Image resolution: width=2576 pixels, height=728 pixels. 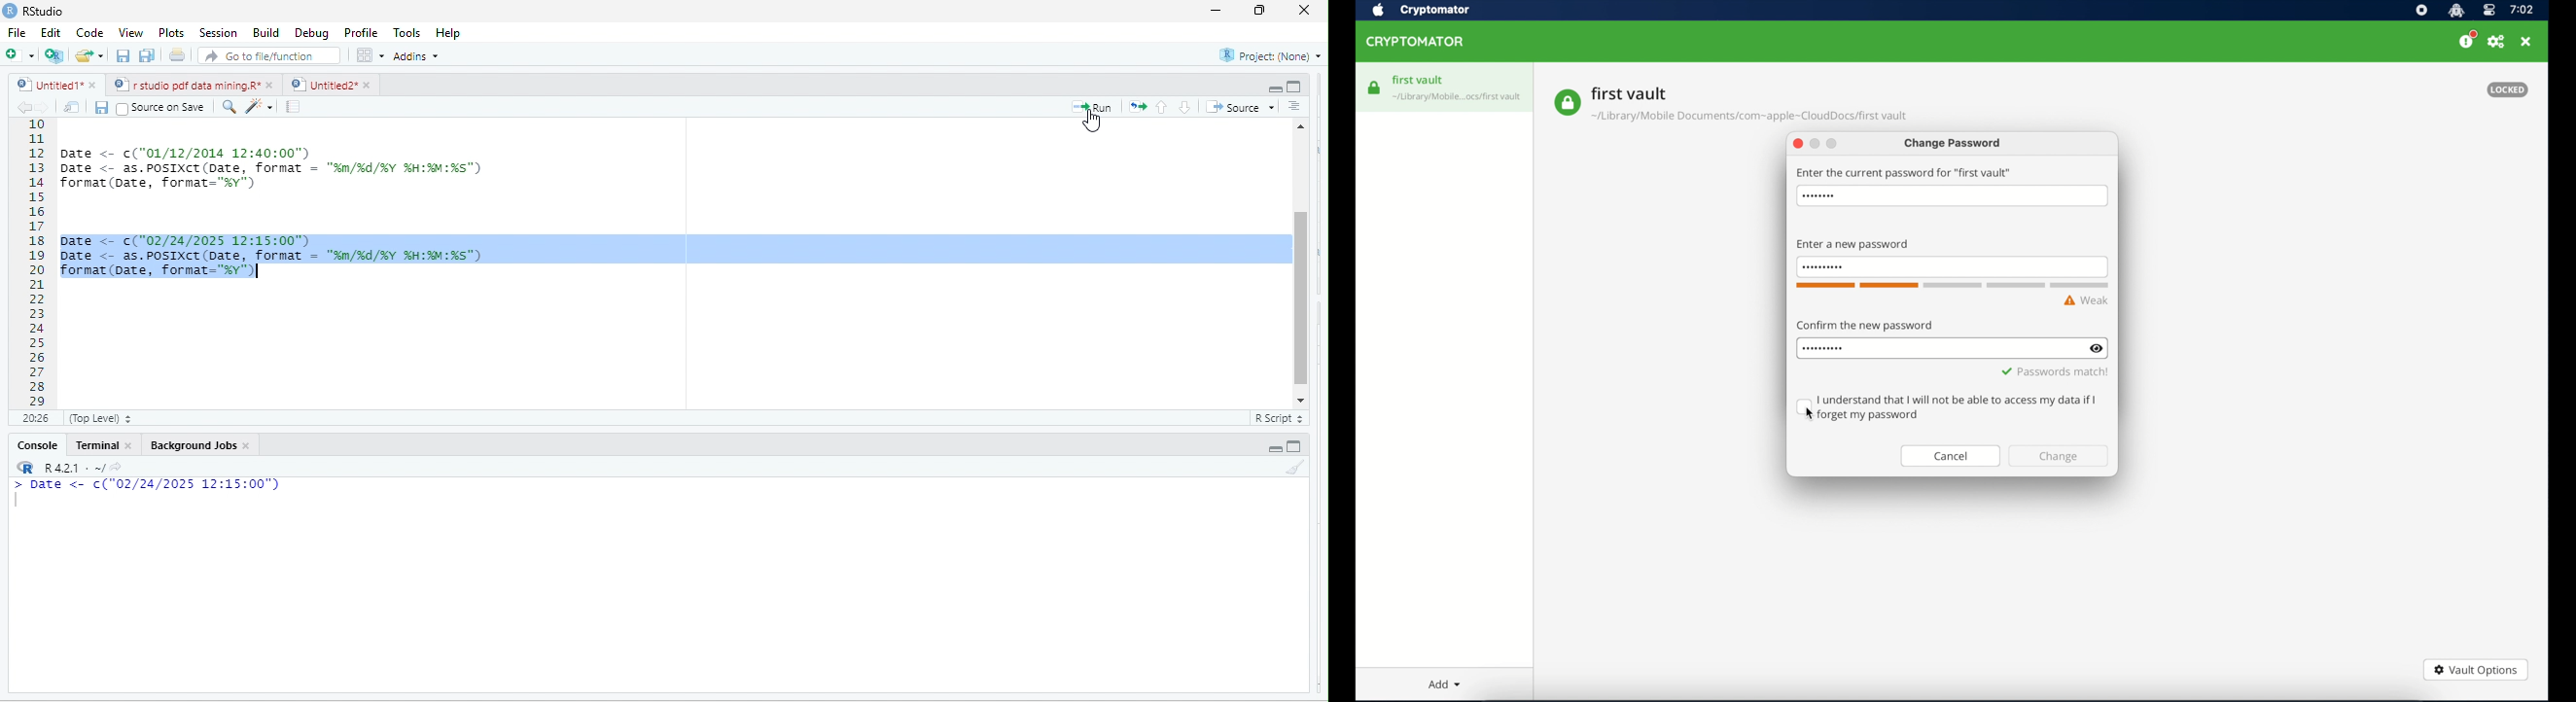 What do you see at coordinates (82, 467) in the screenshot?
I see `R421: ~/` at bounding box center [82, 467].